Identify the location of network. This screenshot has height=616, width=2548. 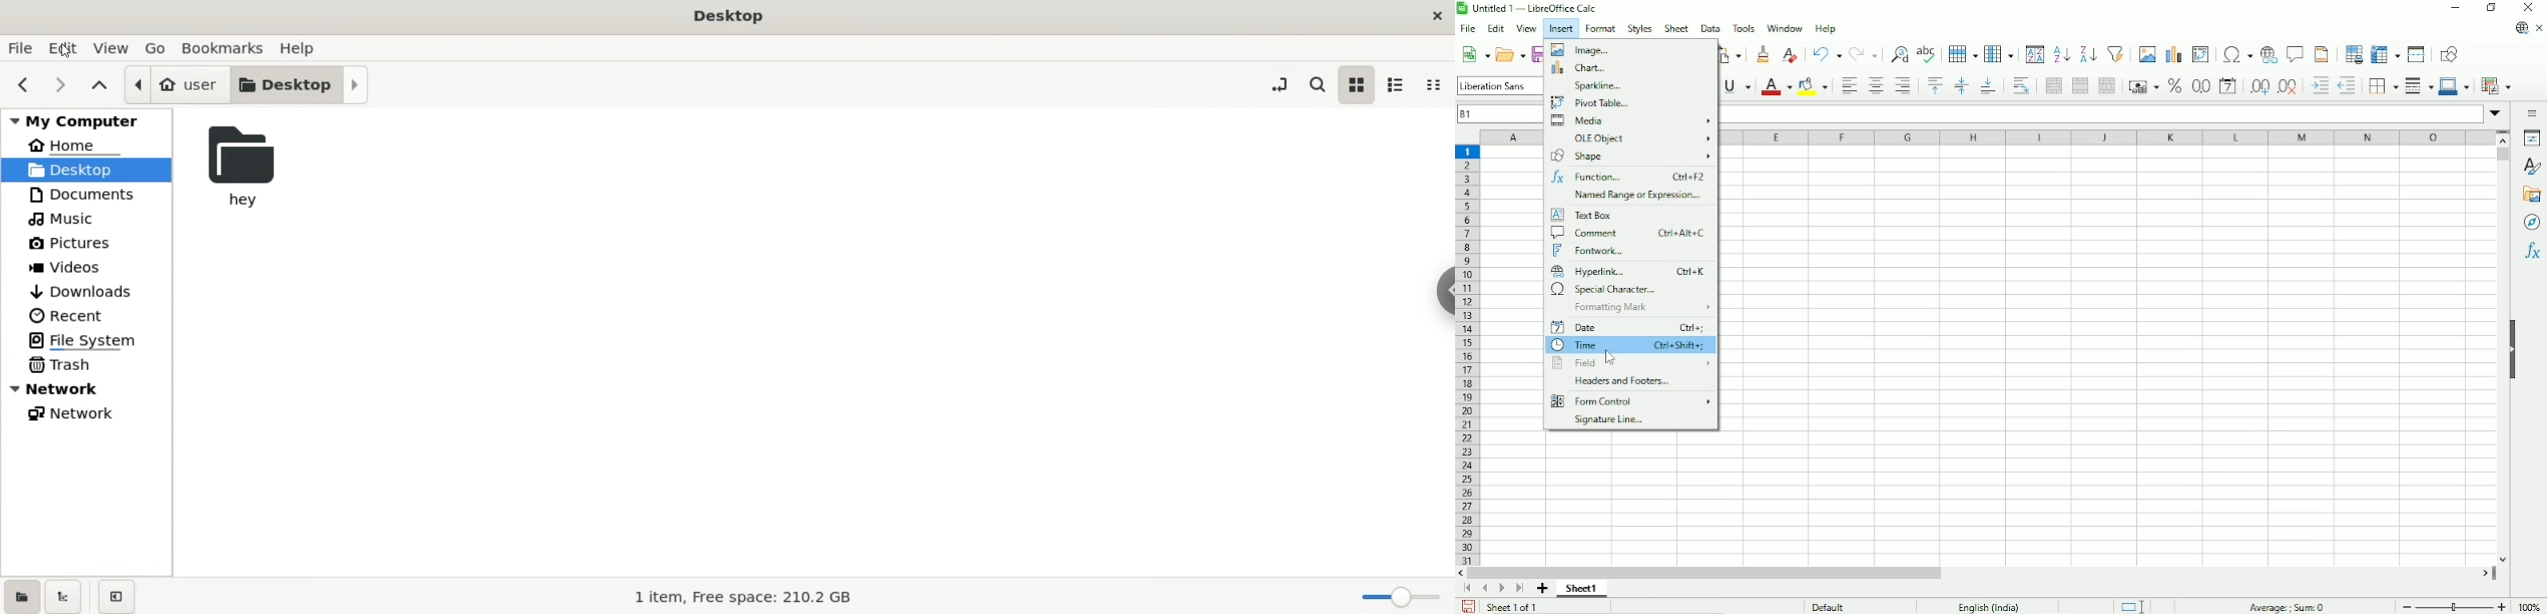
(78, 414).